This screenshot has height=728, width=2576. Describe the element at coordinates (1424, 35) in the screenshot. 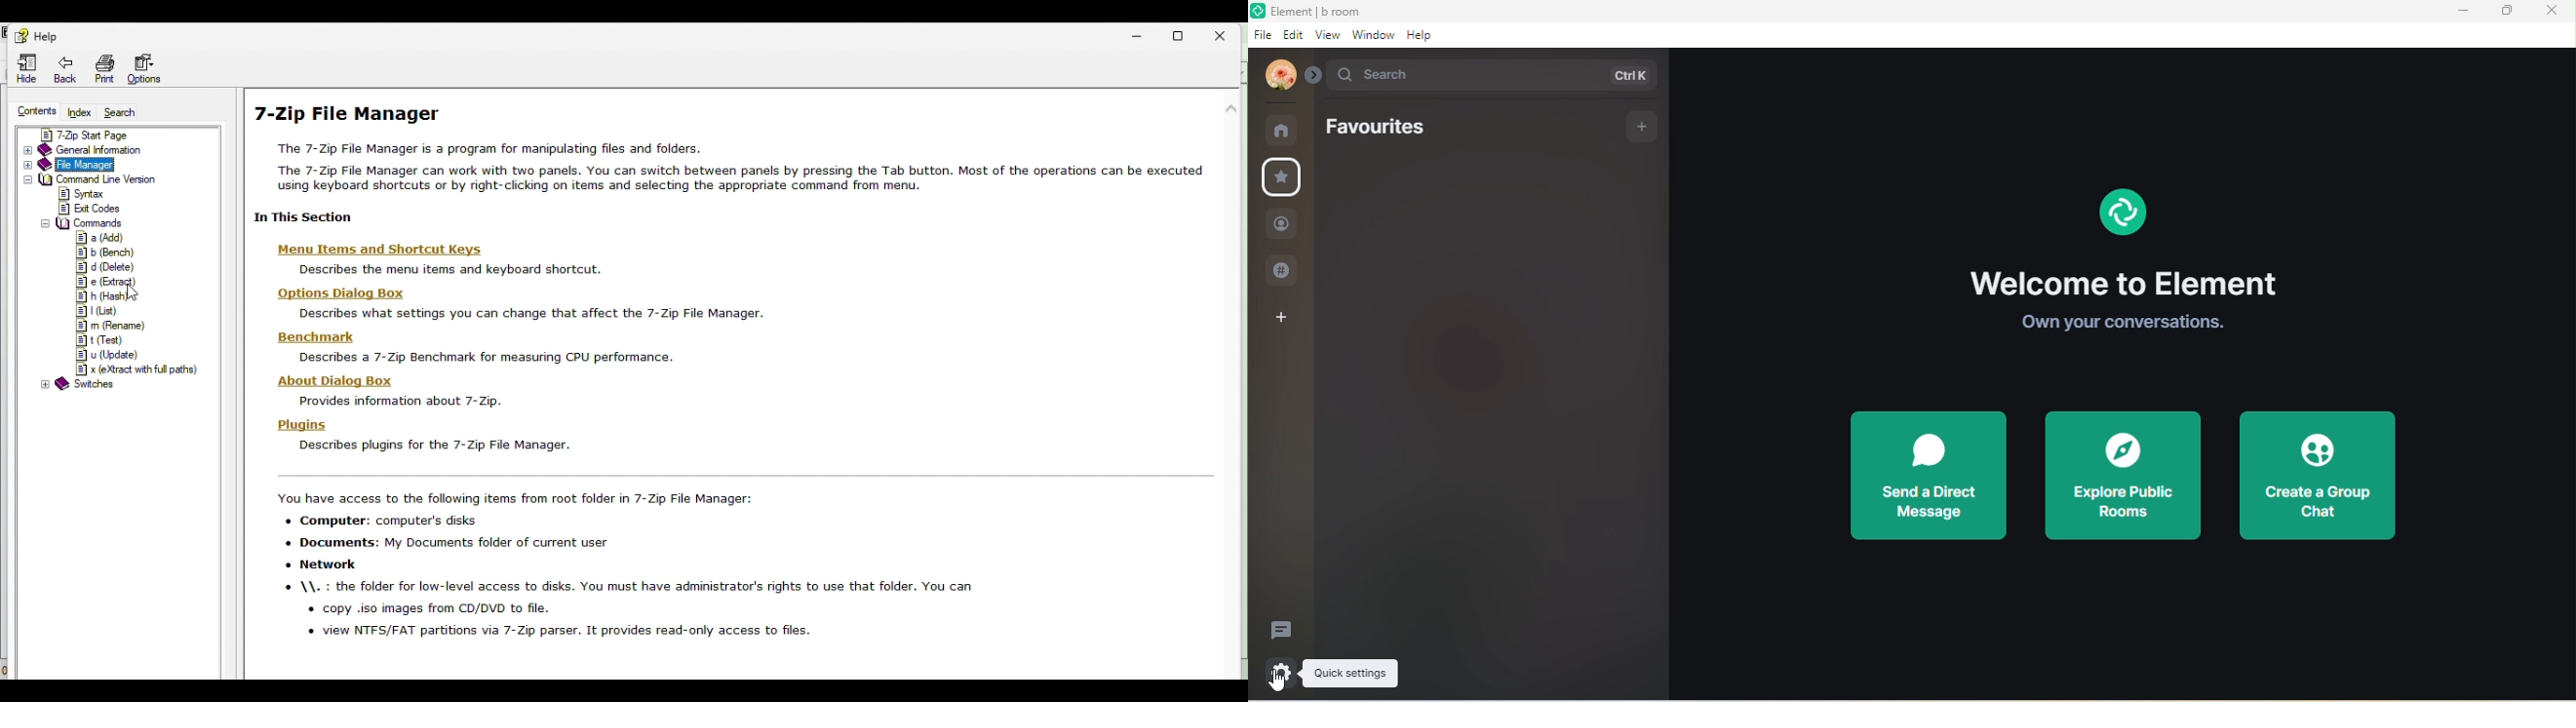

I see `help` at that location.